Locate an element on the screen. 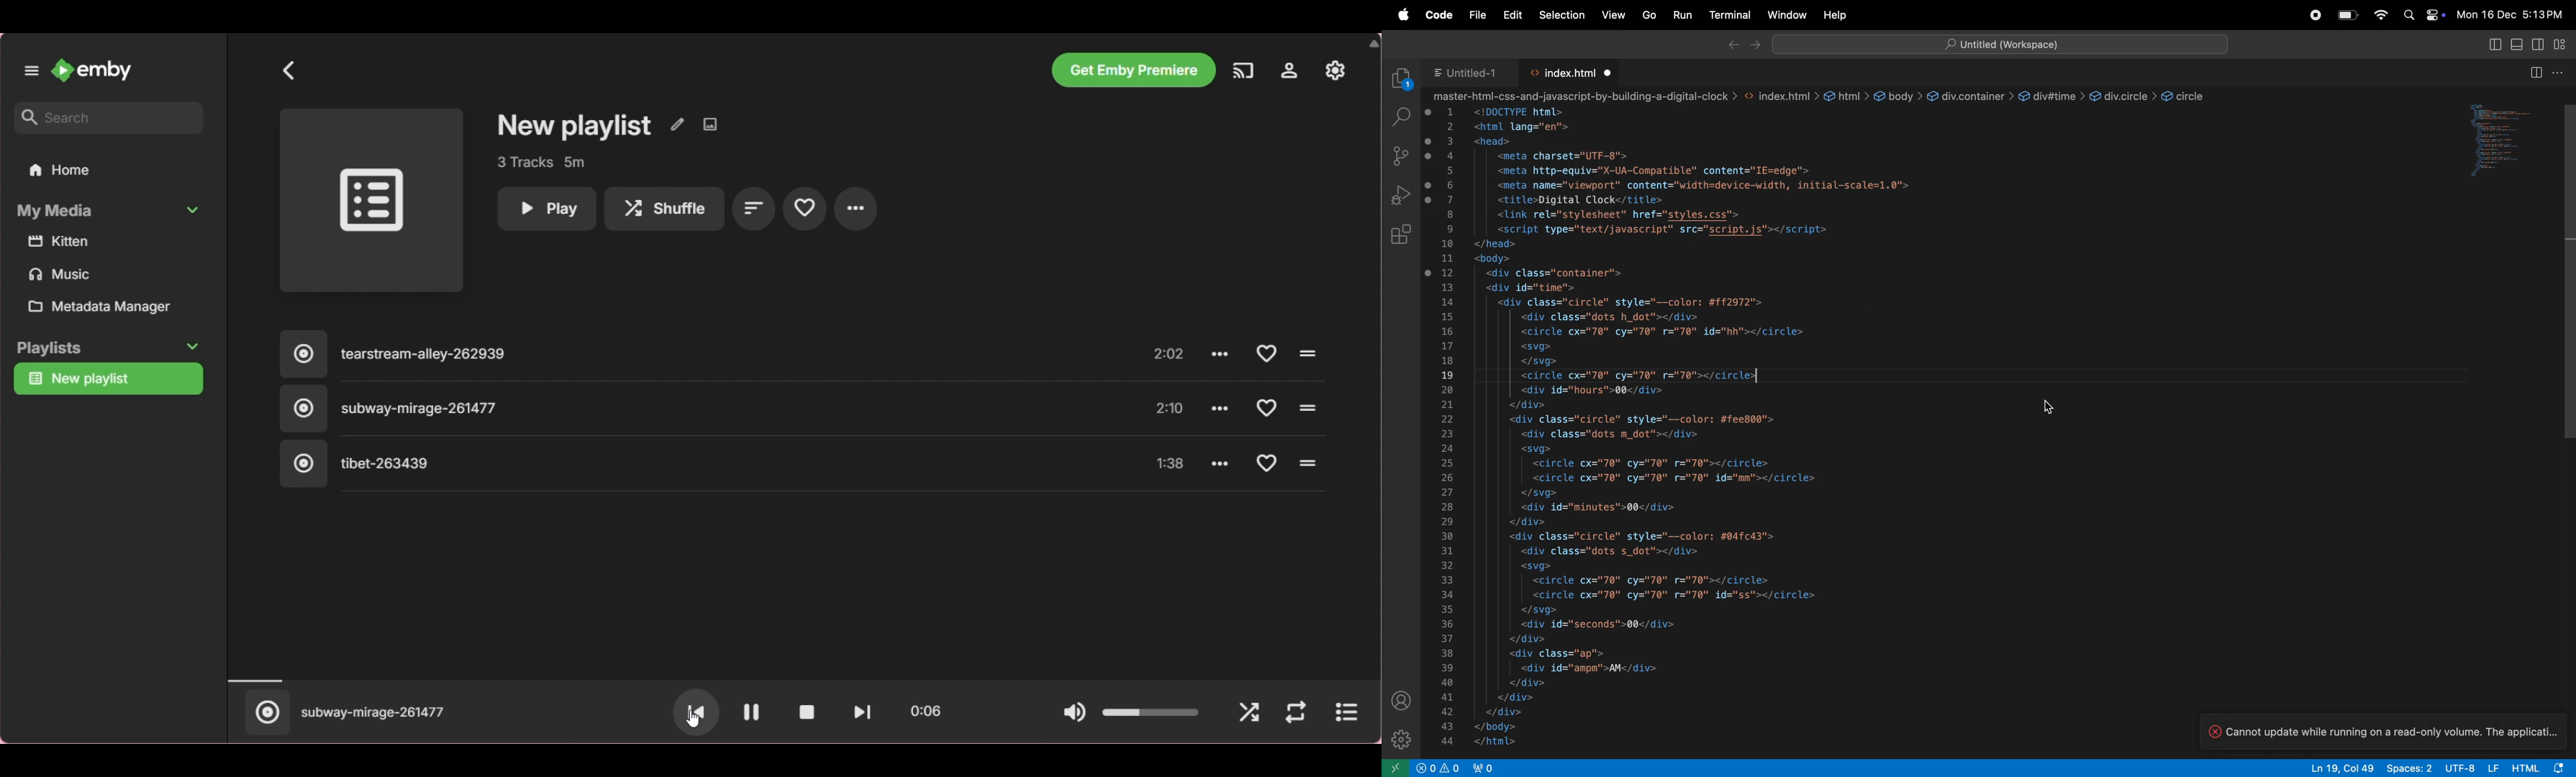 This screenshot has width=2576, height=784. | </svg> is located at coordinates (1539, 361).